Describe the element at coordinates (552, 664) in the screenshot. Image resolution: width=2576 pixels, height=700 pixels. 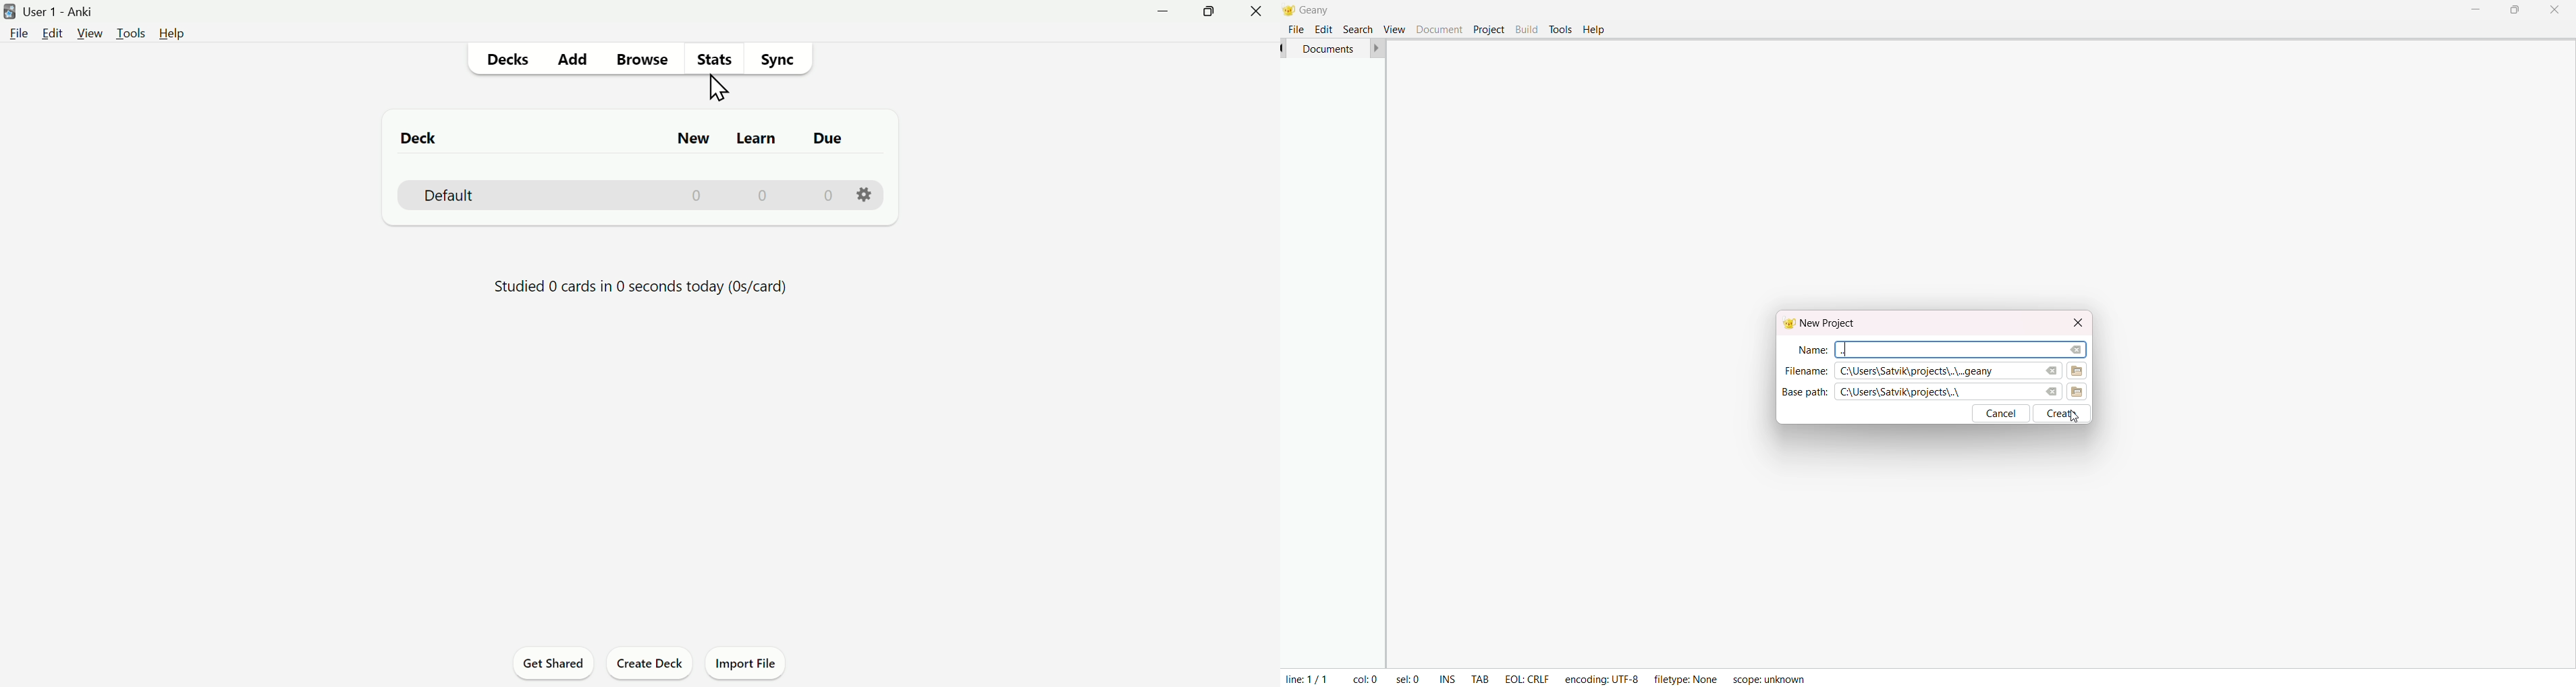
I see `Get Shared` at that location.